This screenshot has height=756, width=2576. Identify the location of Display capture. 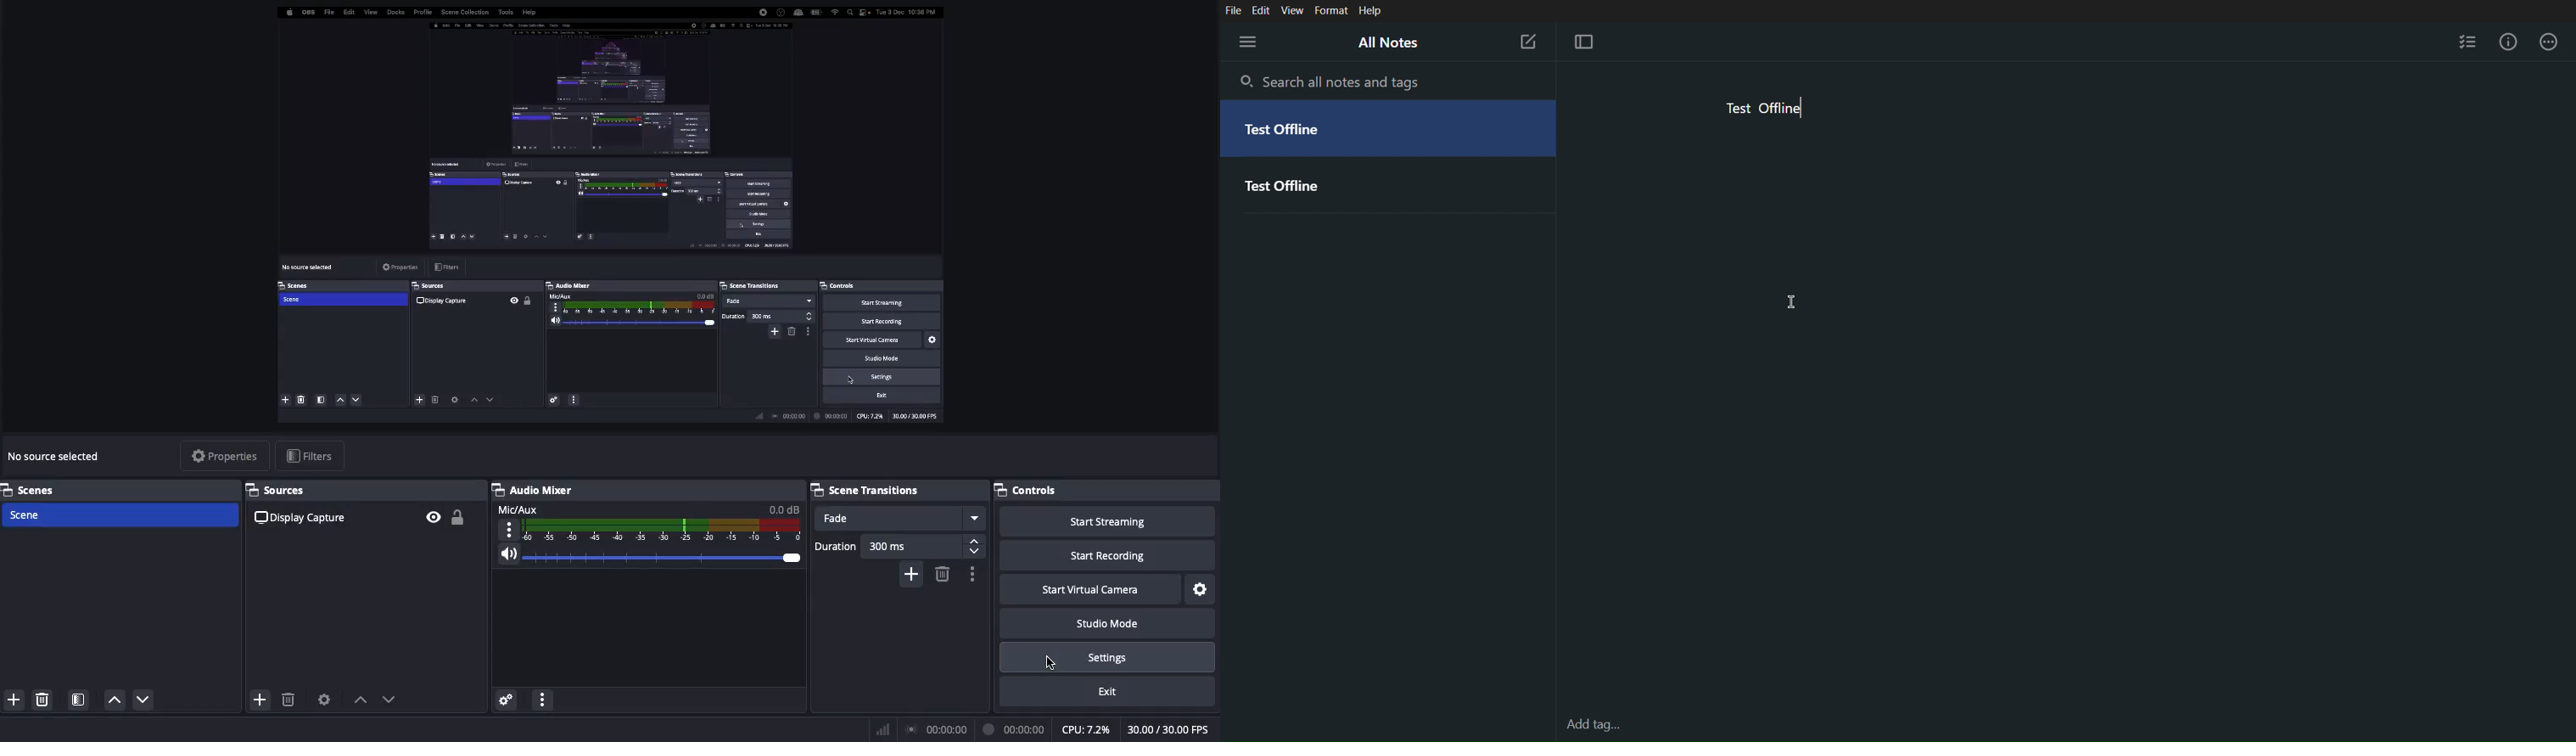
(297, 518).